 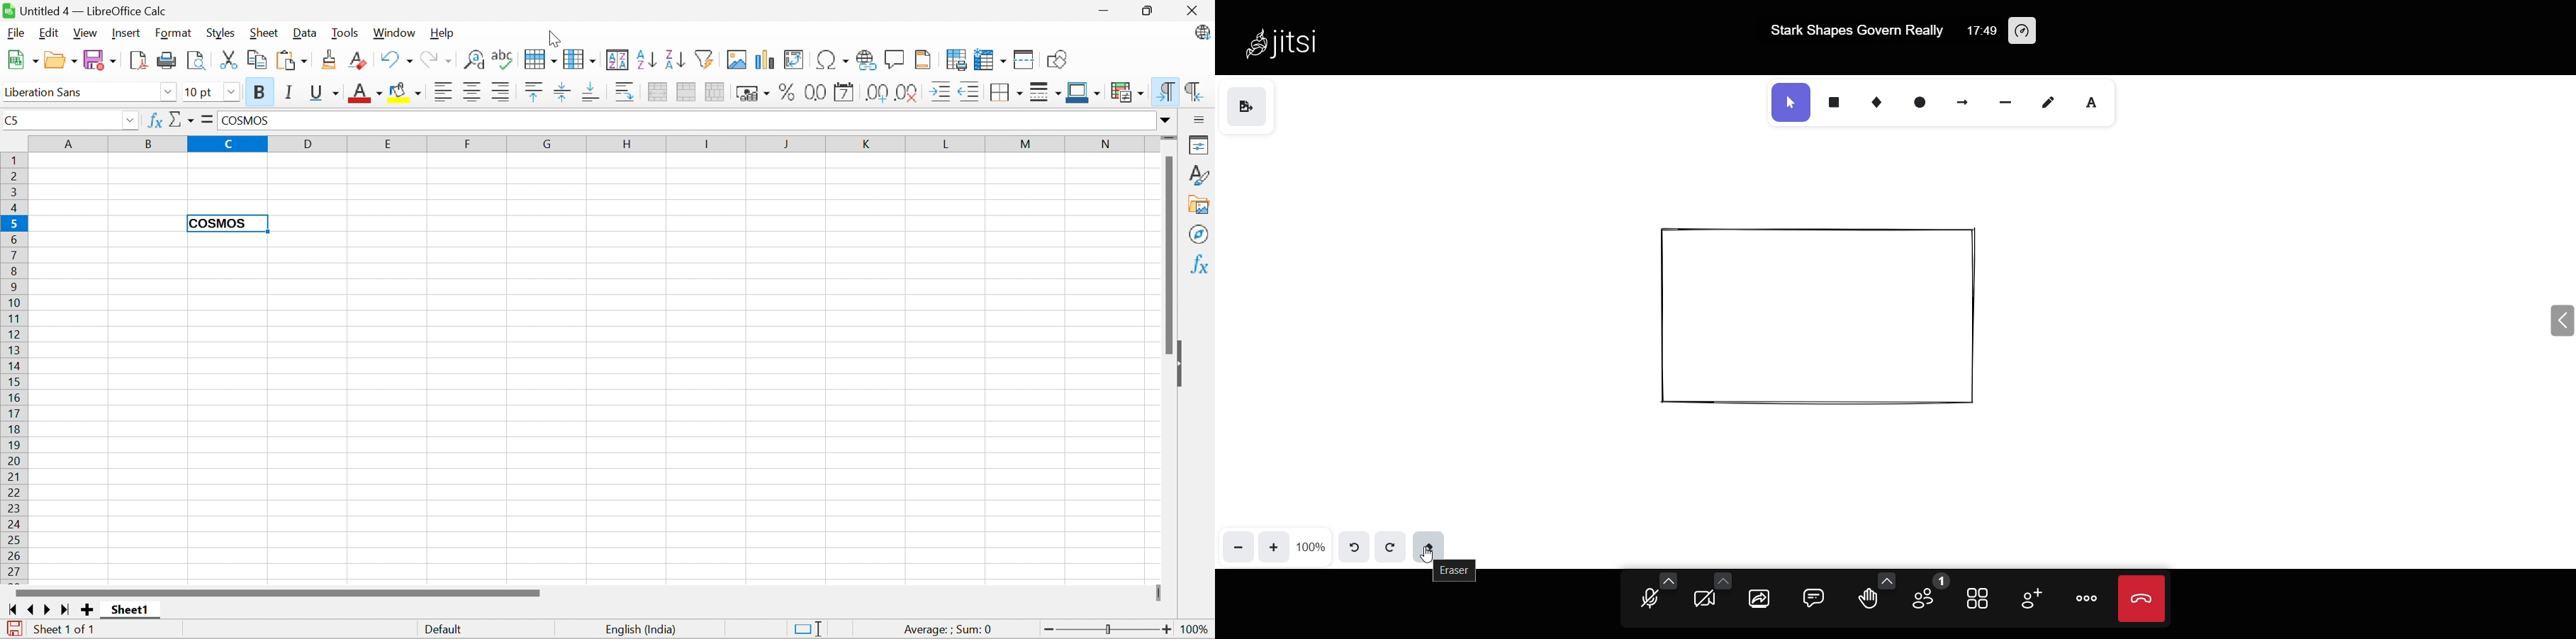 What do you see at coordinates (1669, 580) in the screenshot?
I see `more audio option` at bounding box center [1669, 580].